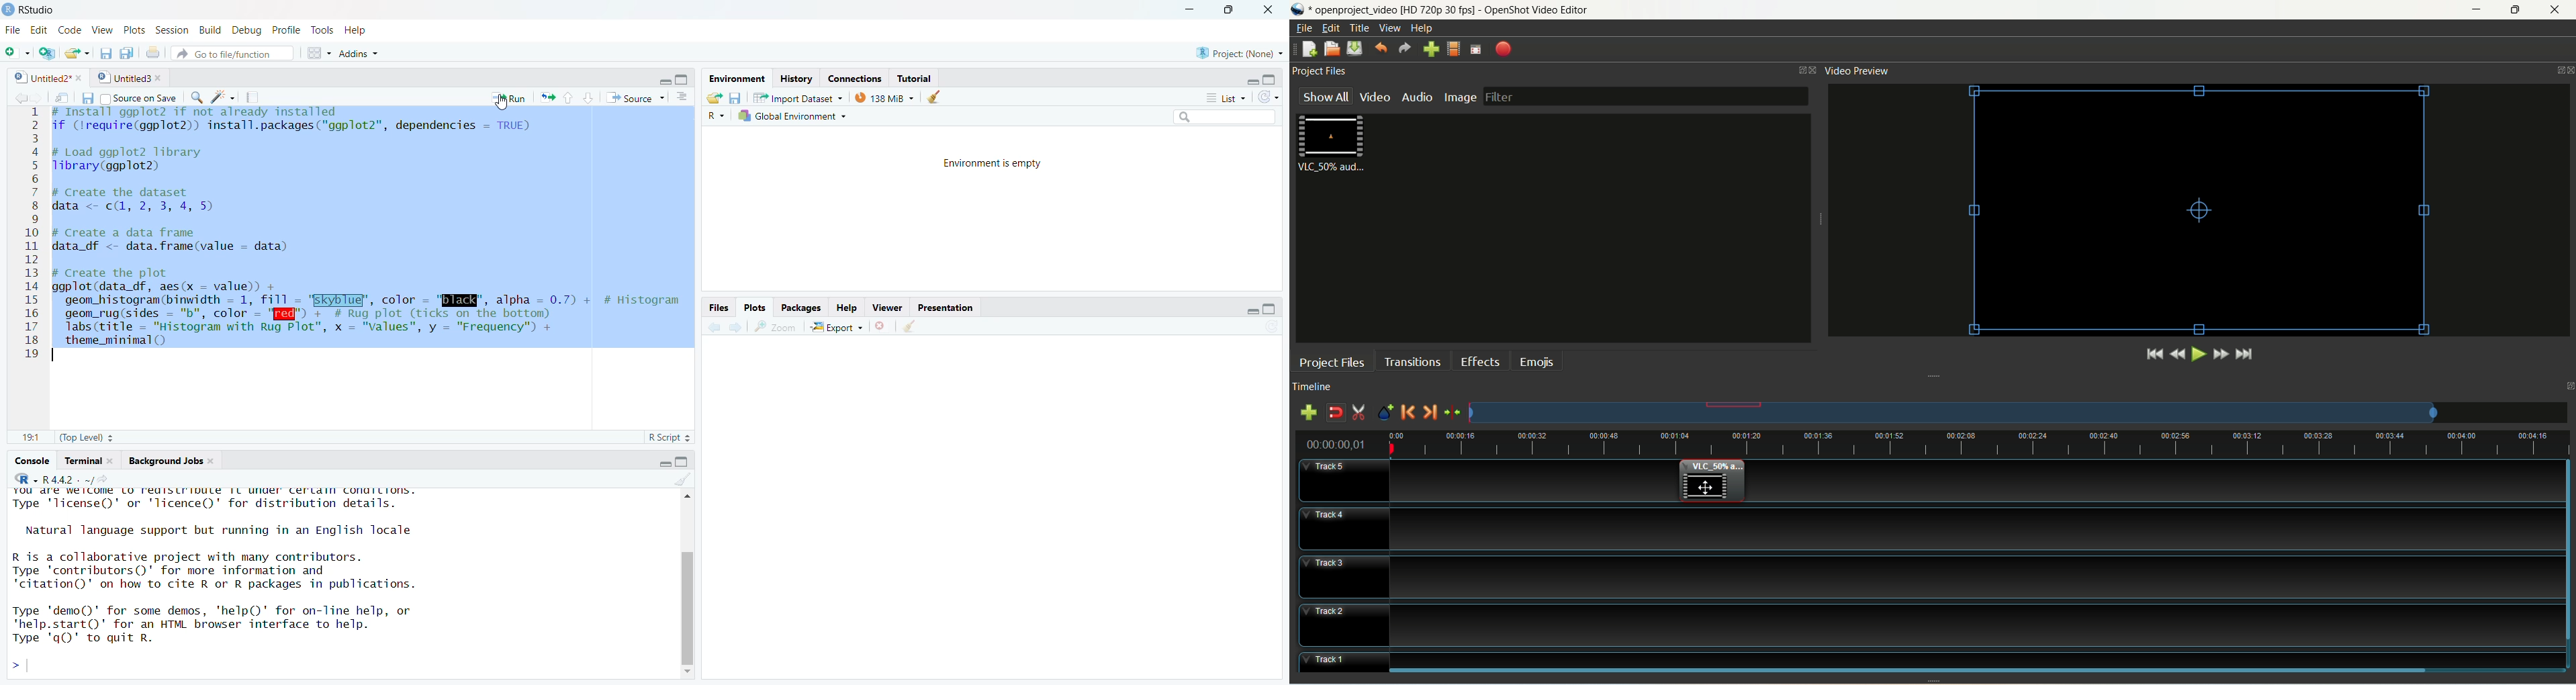  Describe the element at coordinates (248, 29) in the screenshot. I see `Debug` at that location.